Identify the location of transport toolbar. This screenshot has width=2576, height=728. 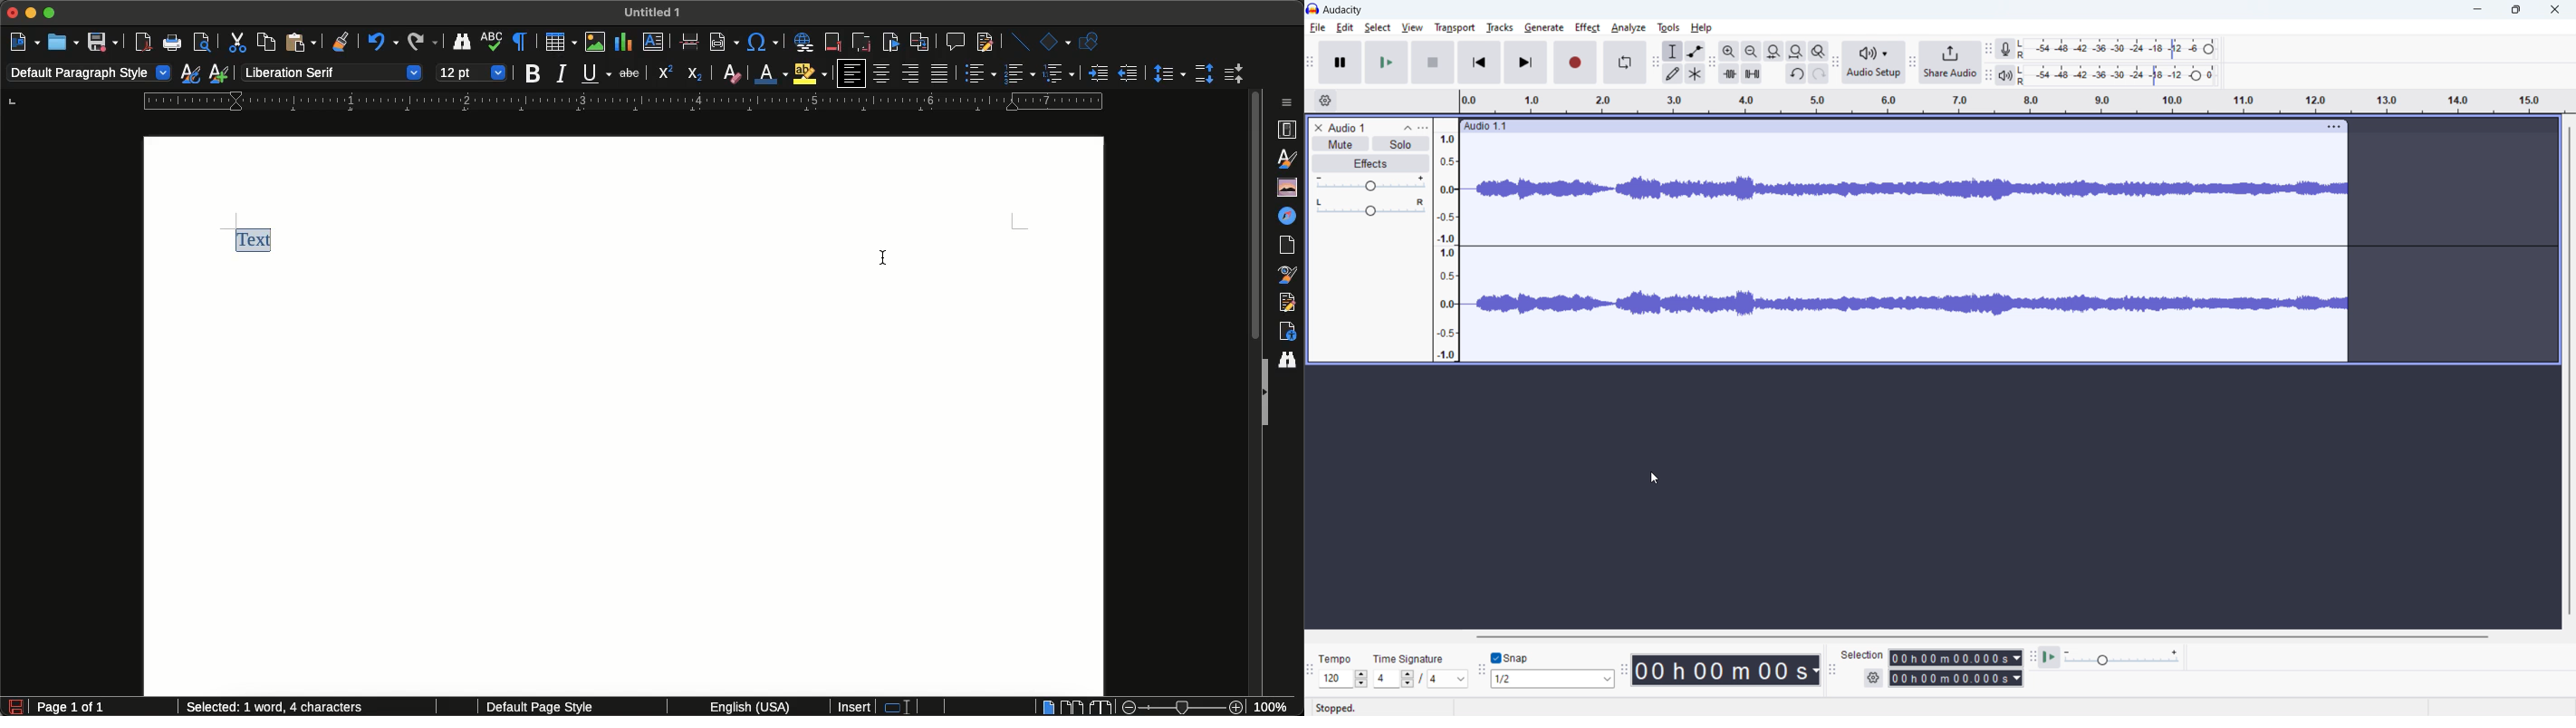
(1311, 63).